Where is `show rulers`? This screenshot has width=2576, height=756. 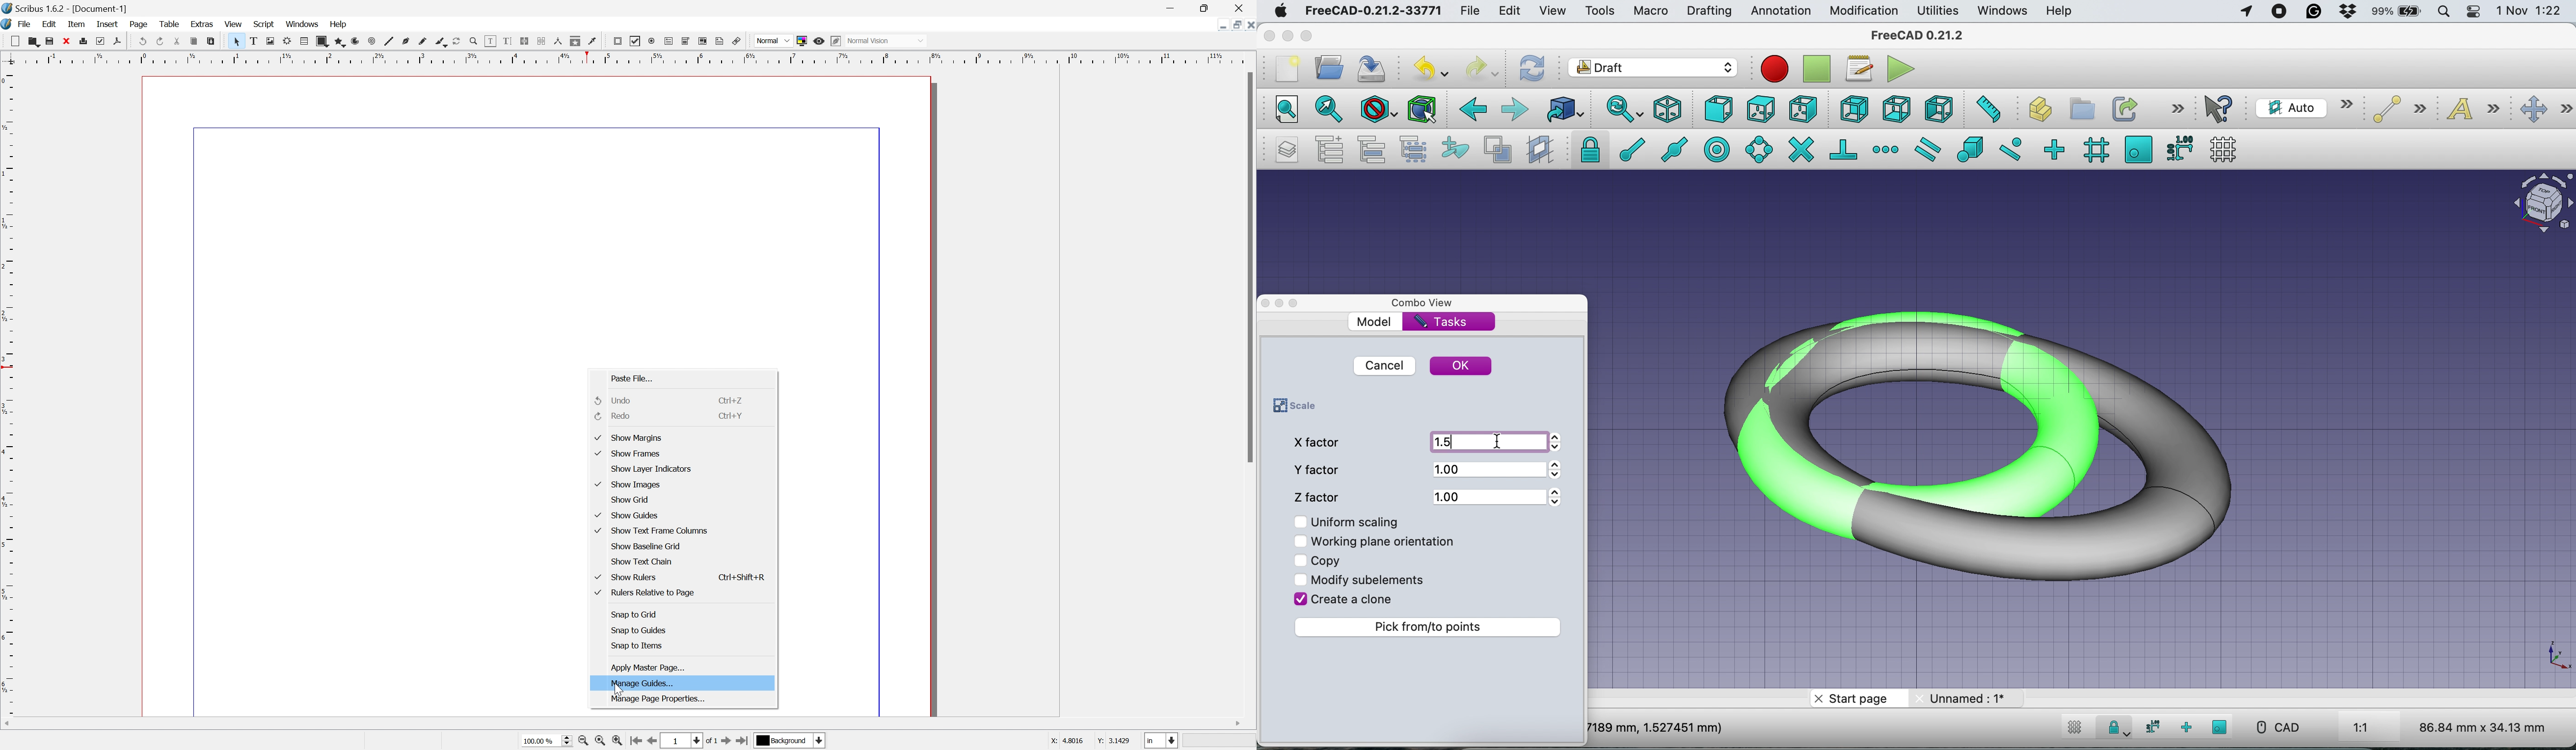 show rulers is located at coordinates (628, 578).